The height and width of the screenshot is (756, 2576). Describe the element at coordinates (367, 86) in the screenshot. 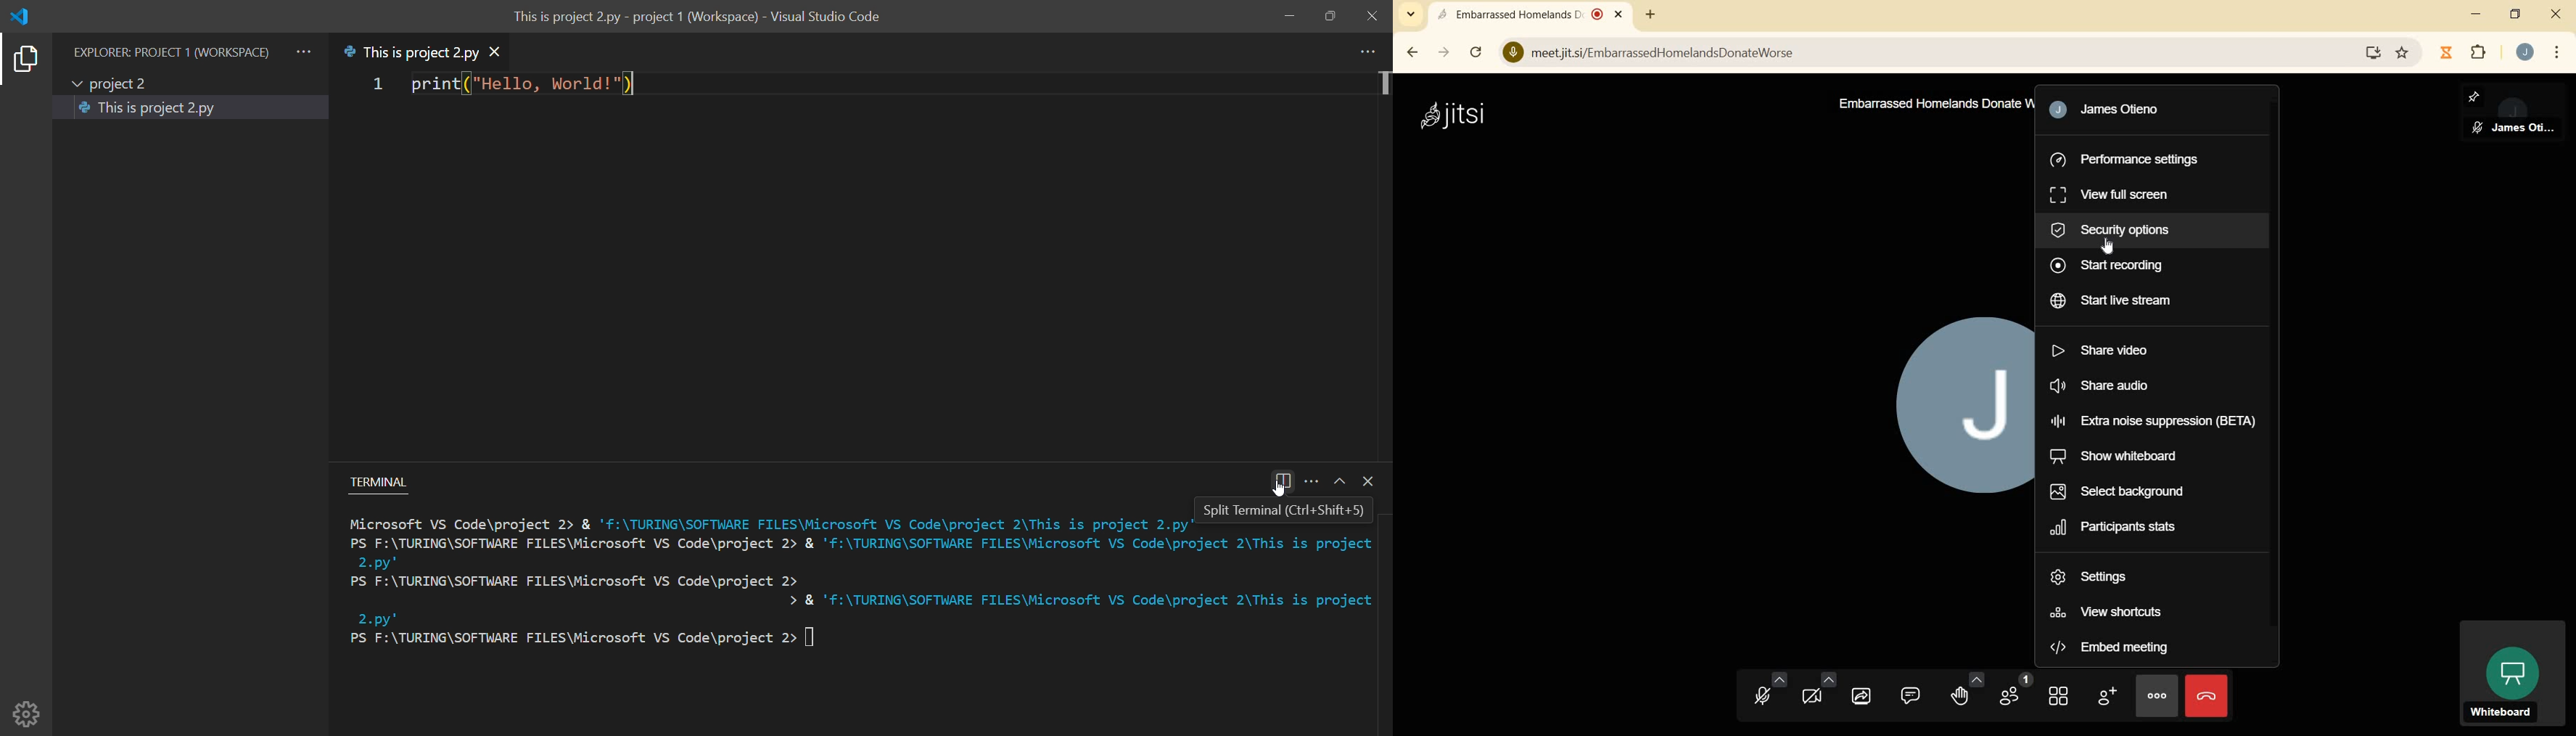

I see `1` at that location.